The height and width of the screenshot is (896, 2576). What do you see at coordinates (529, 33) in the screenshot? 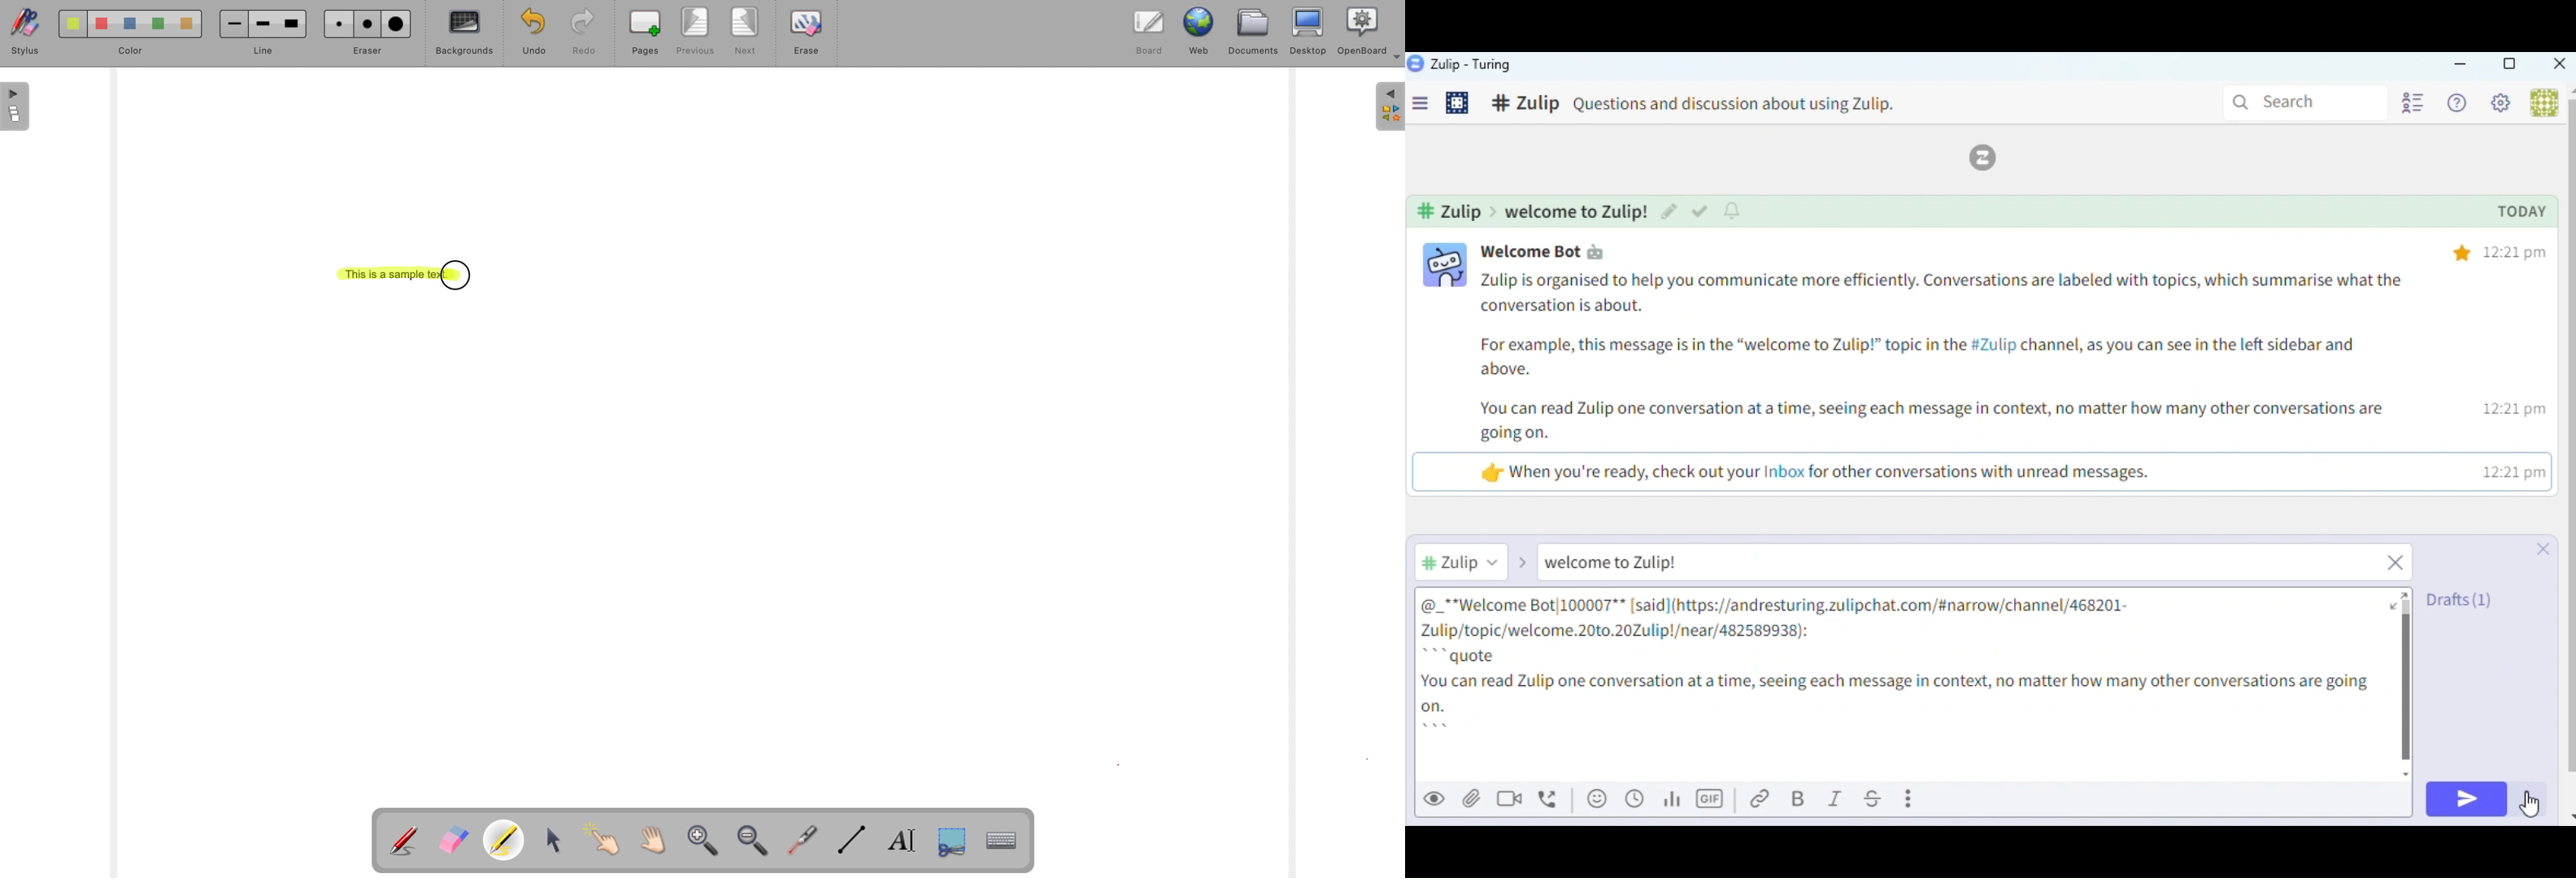
I see `undo` at bounding box center [529, 33].